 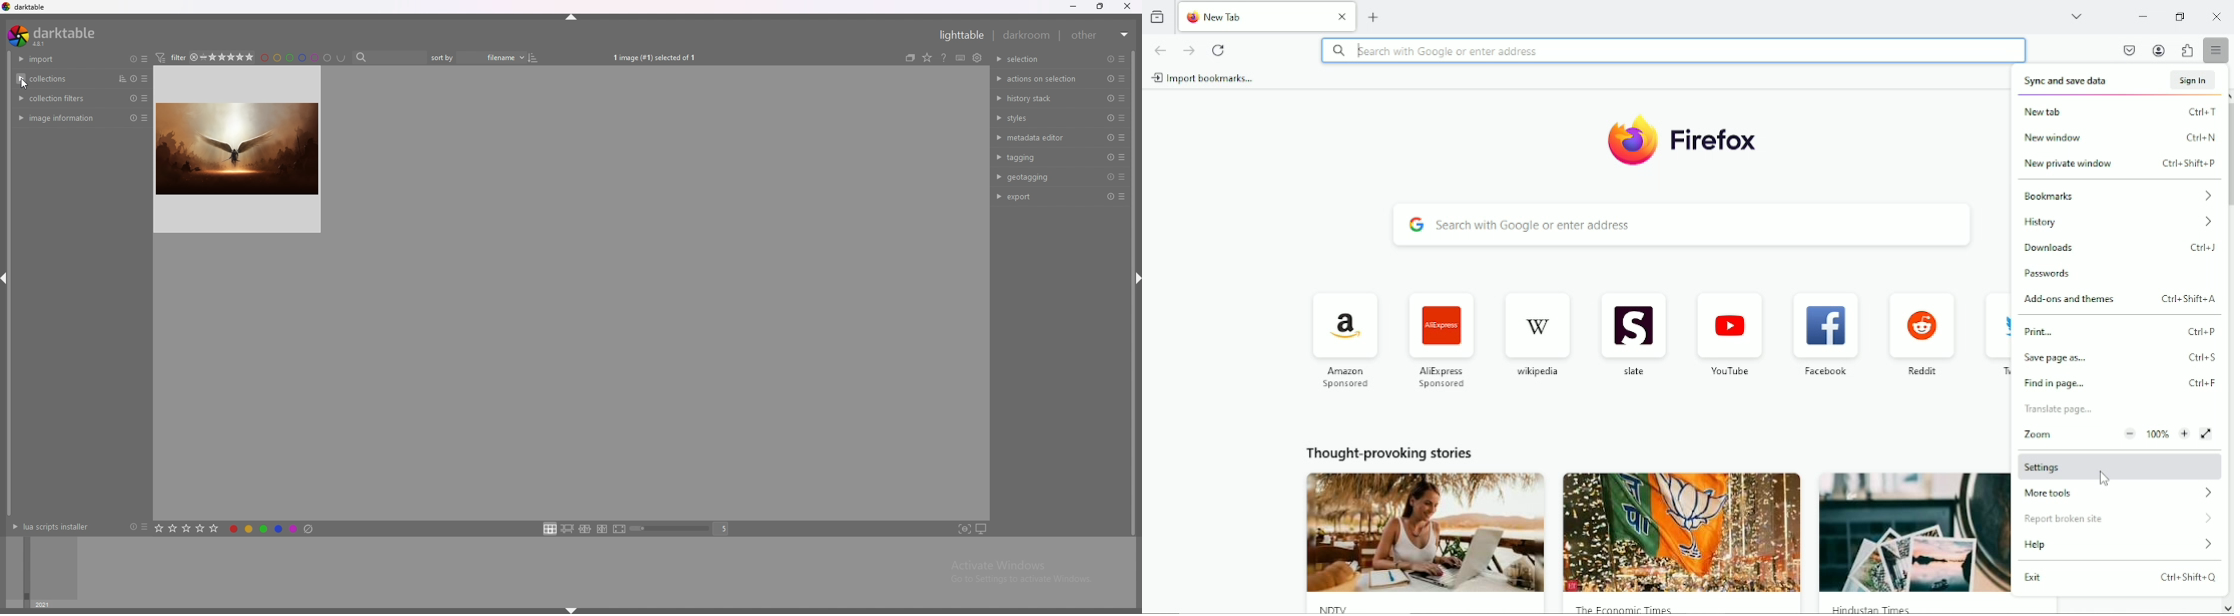 I want to click on filter, so click(x=176, y=57).